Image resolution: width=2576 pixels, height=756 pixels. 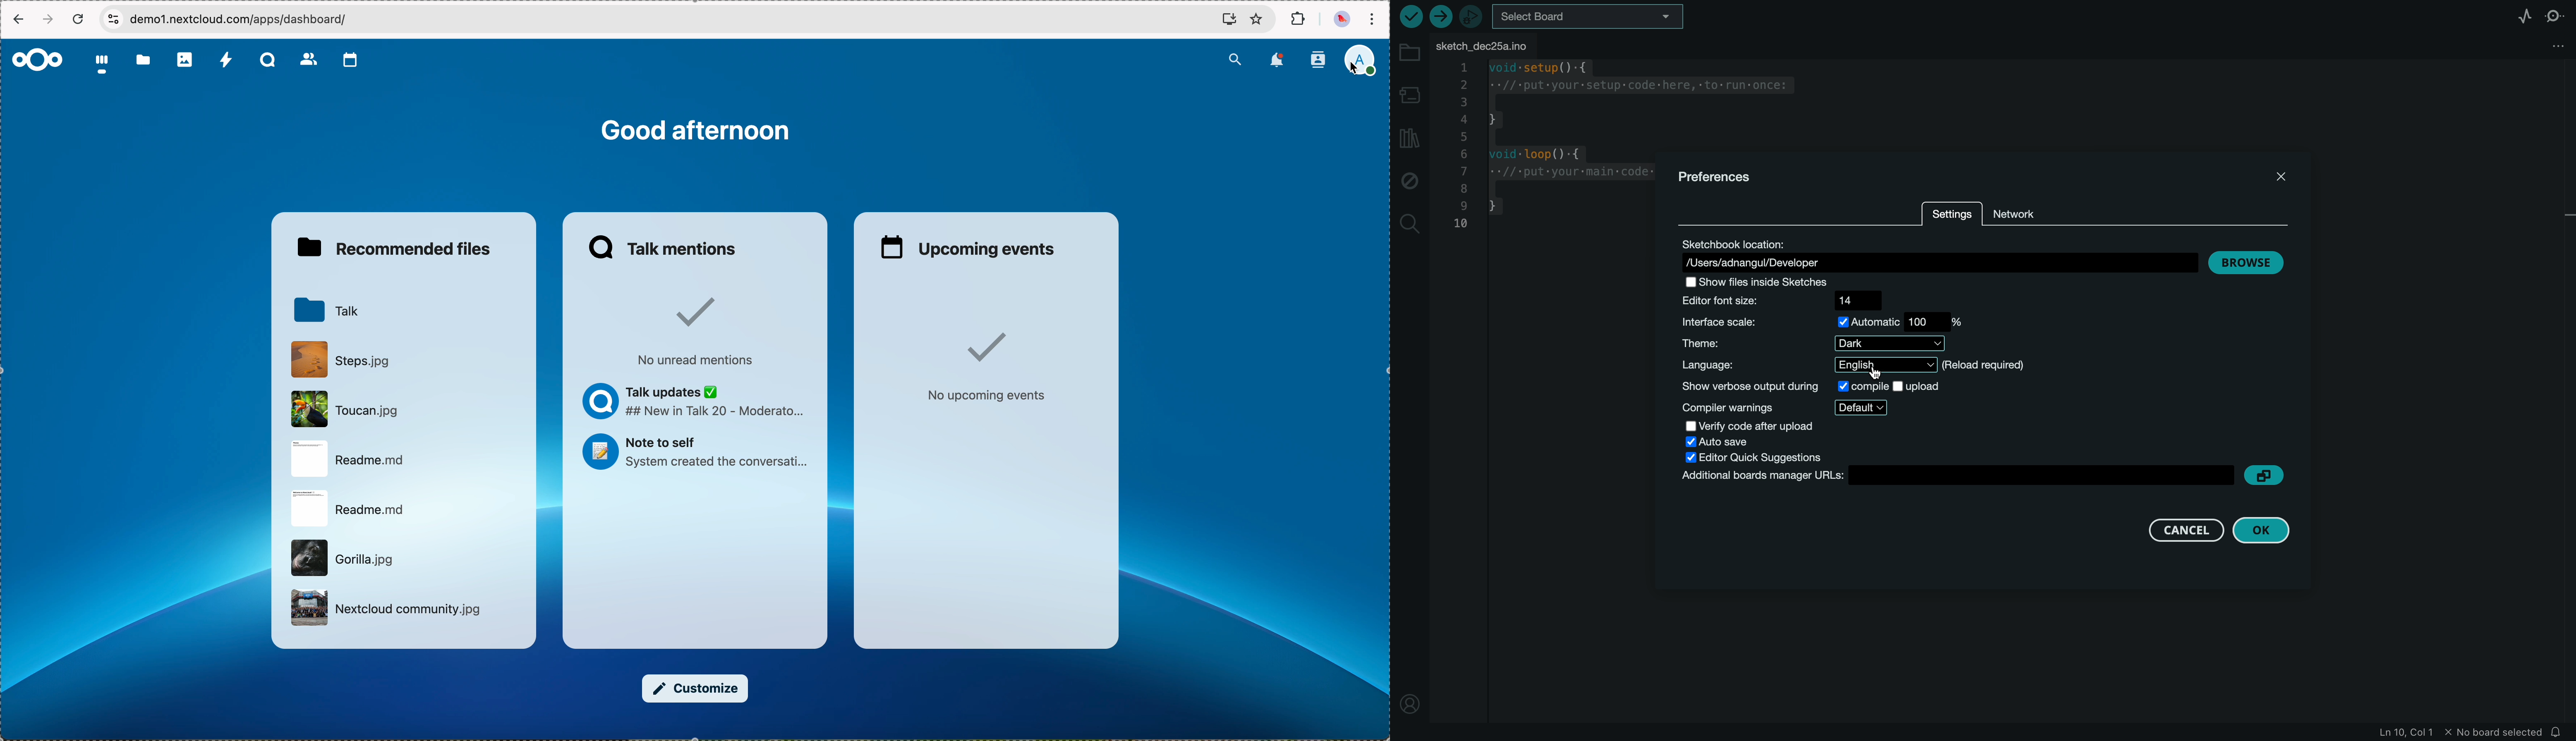 What do you see at coordinates (696, 403) in the screenshot?
I see `Talk updates` at bounding box center [696, 403].